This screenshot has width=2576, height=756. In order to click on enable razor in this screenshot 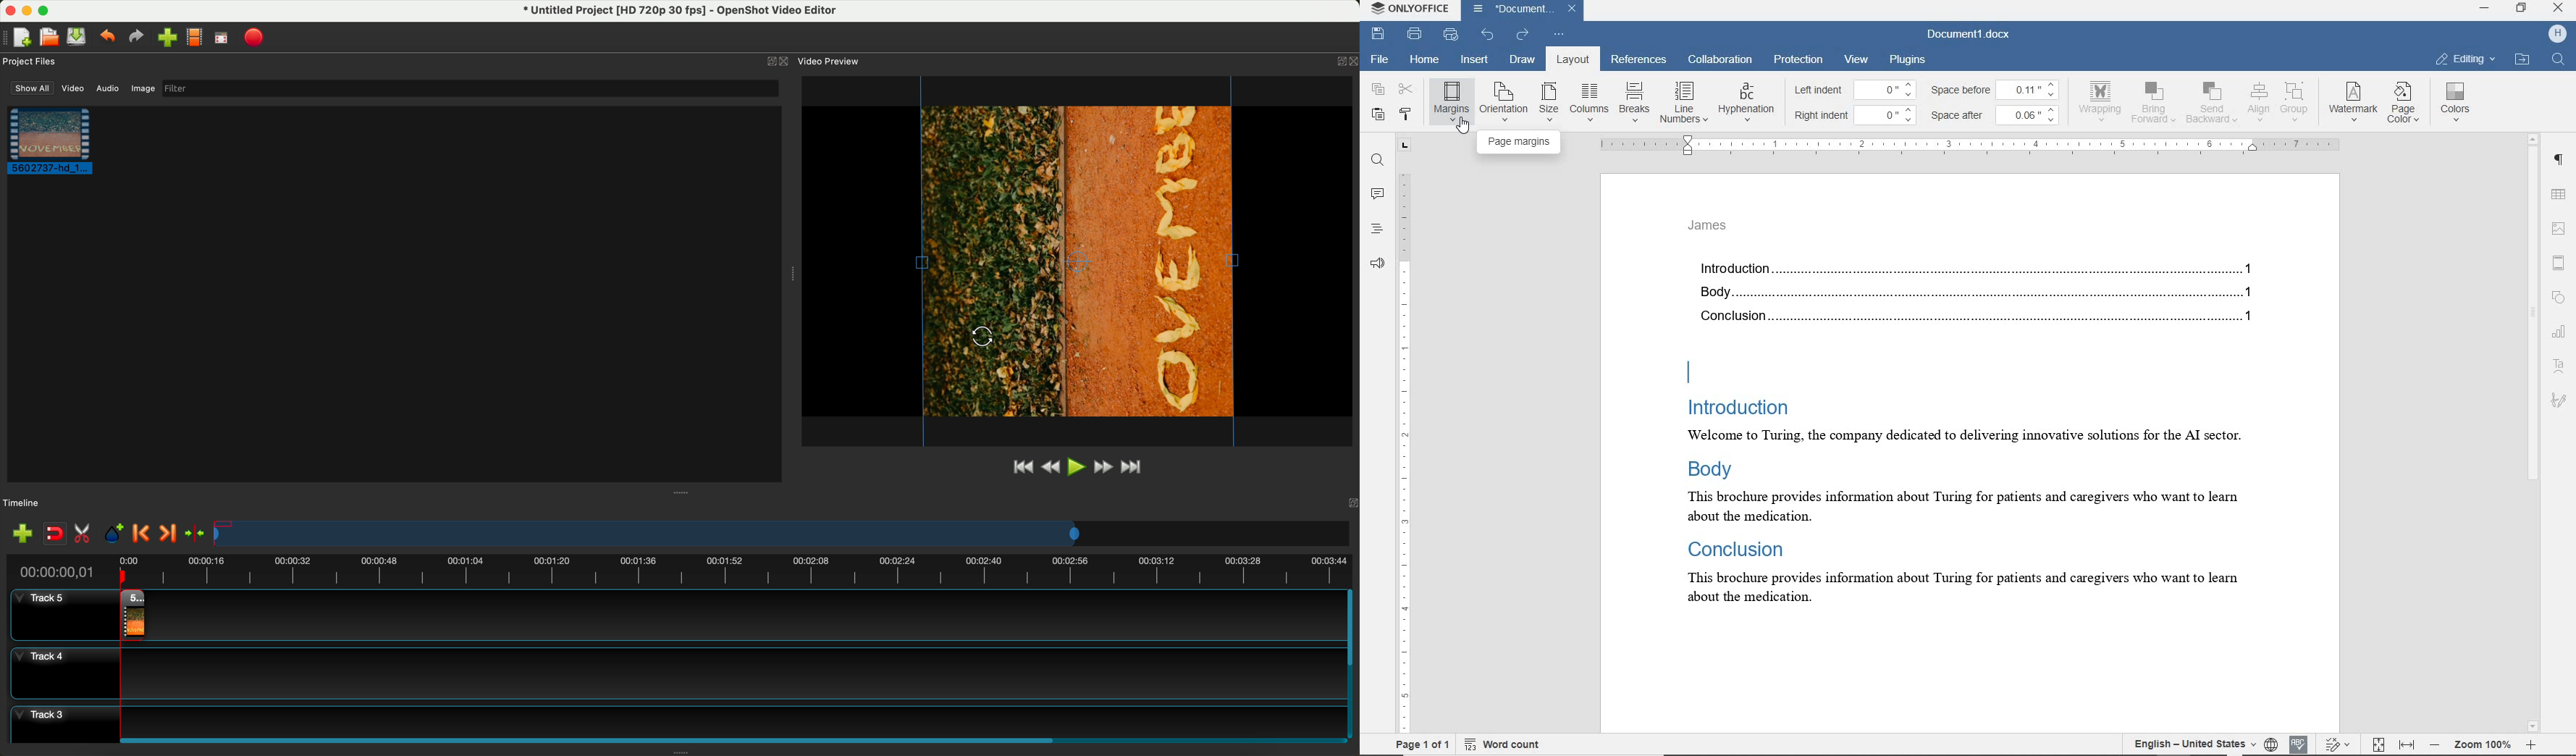, I will do `click(85, 535)`.